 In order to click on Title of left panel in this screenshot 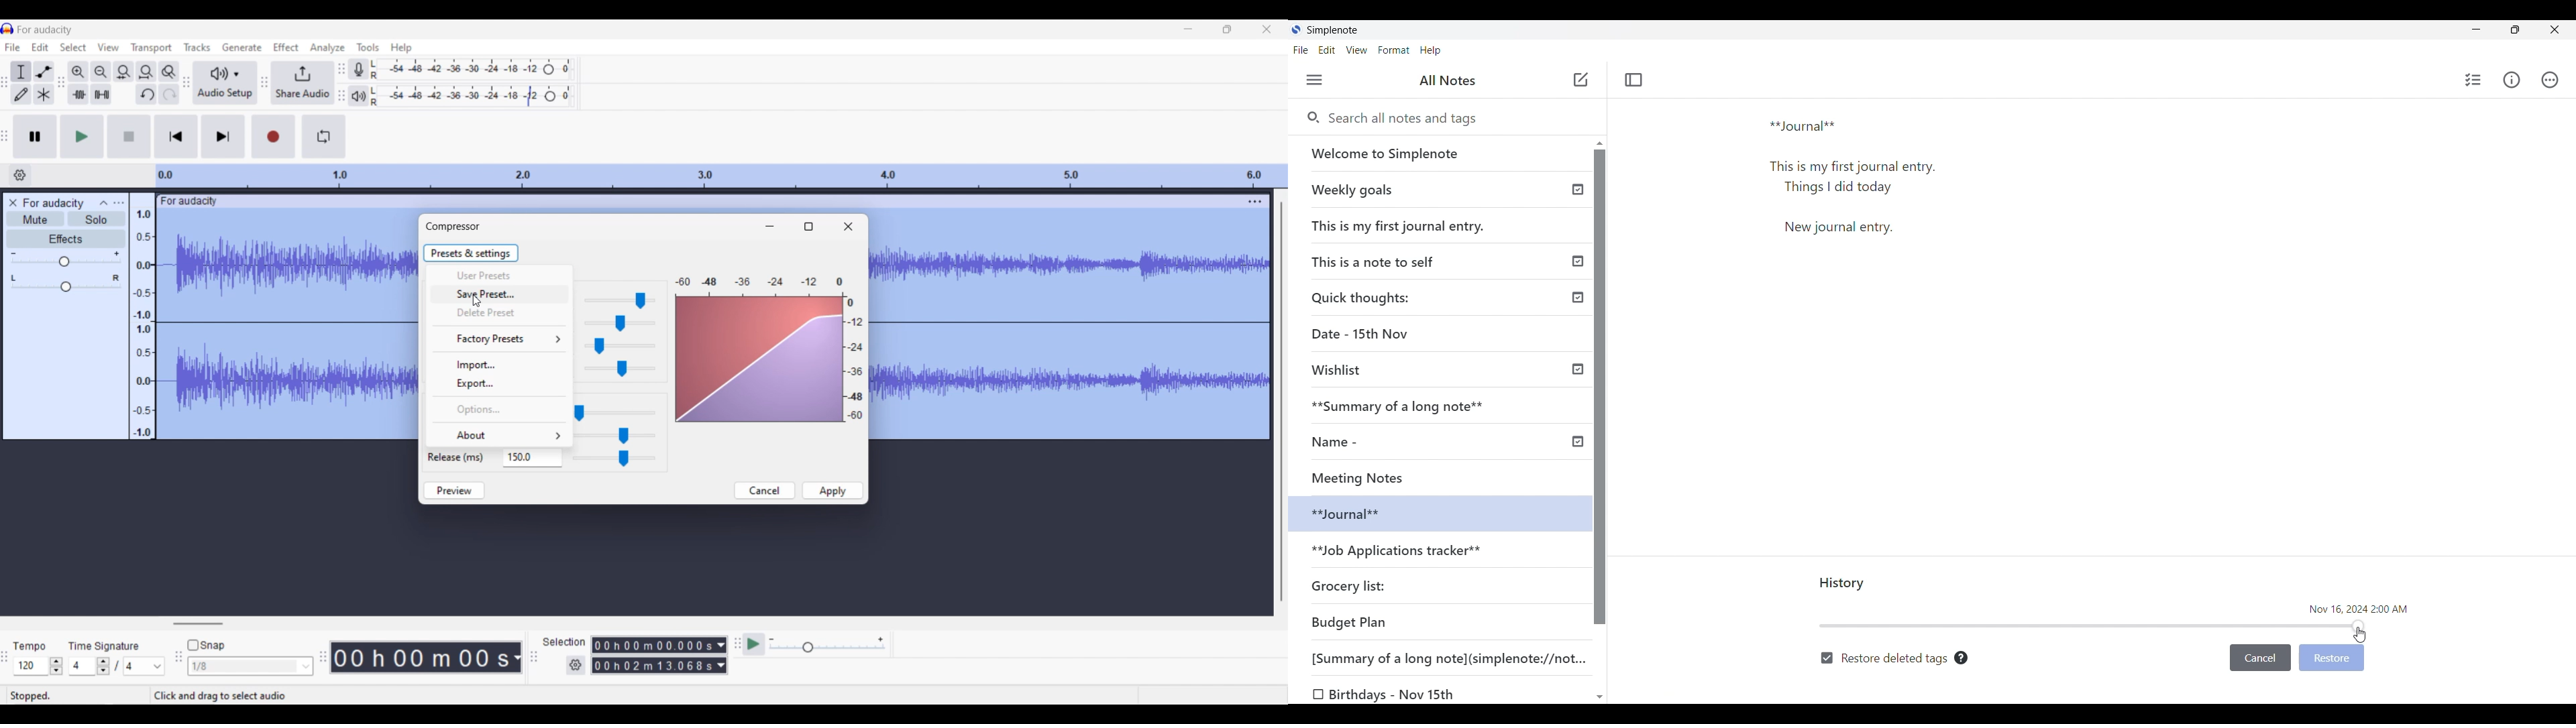, I will do `click(1448, 80)`.